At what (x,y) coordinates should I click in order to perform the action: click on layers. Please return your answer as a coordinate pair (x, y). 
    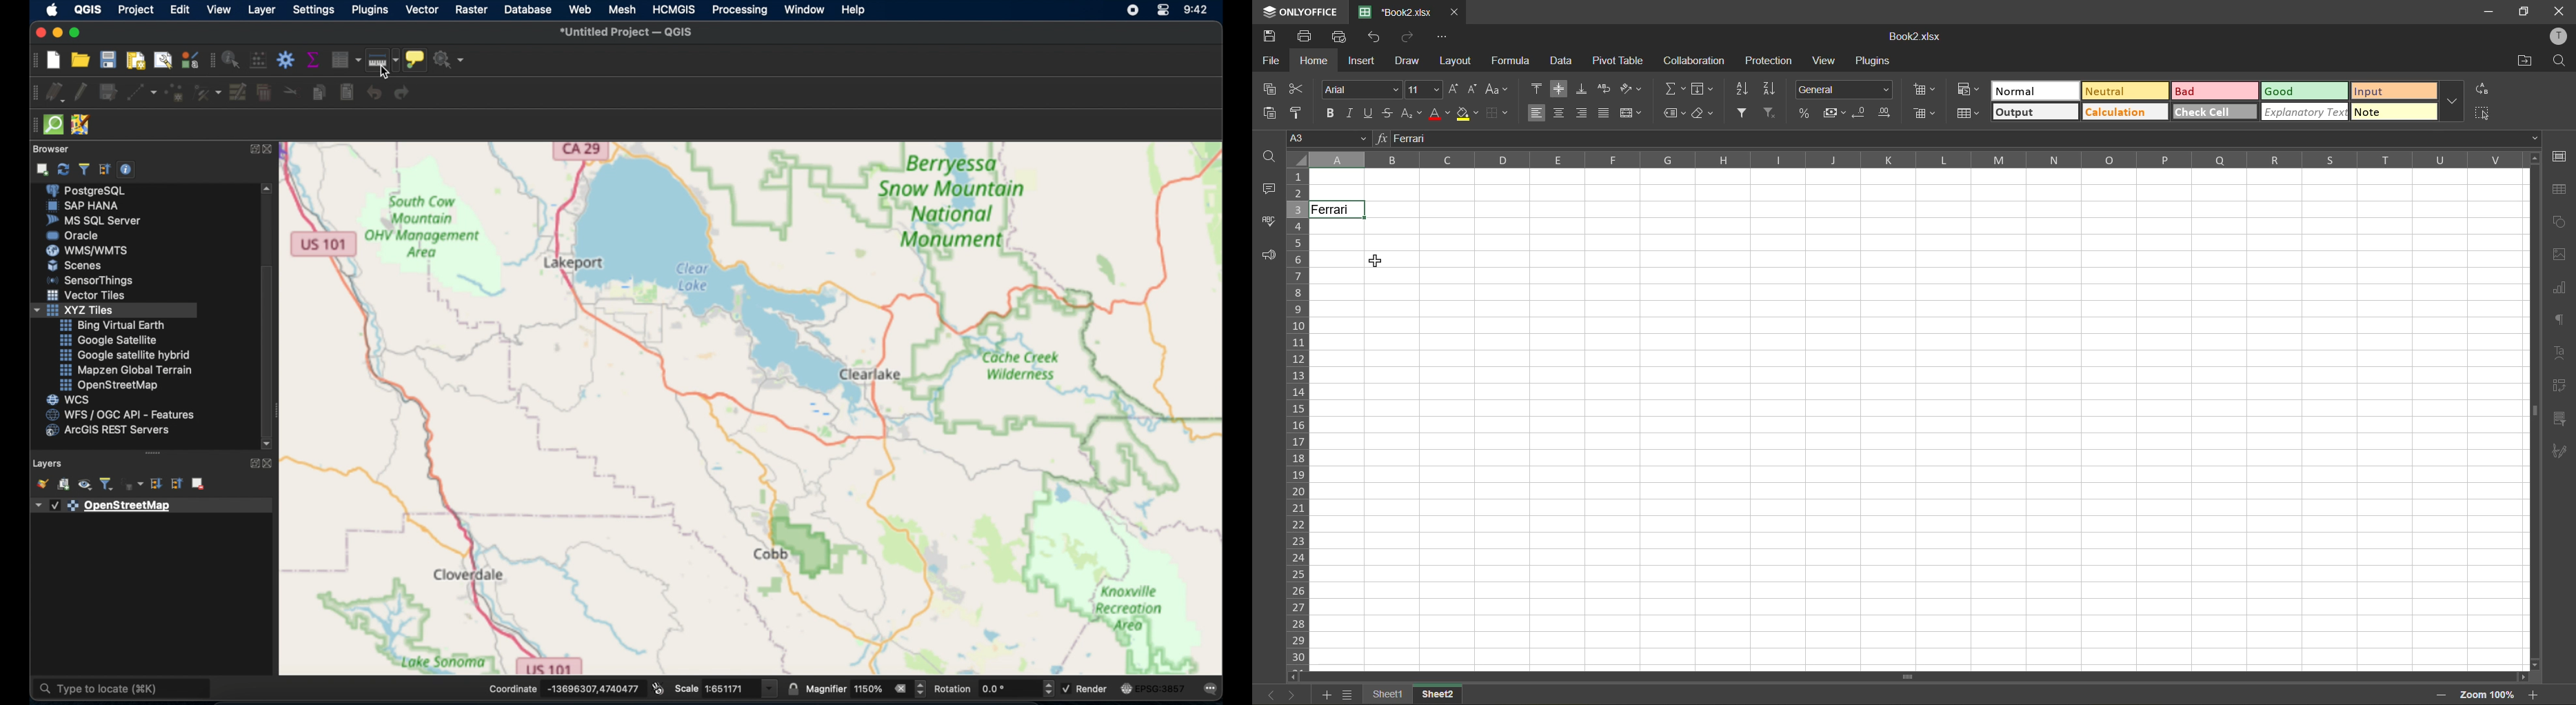
    Looking at the image, I should click on (48, 462).